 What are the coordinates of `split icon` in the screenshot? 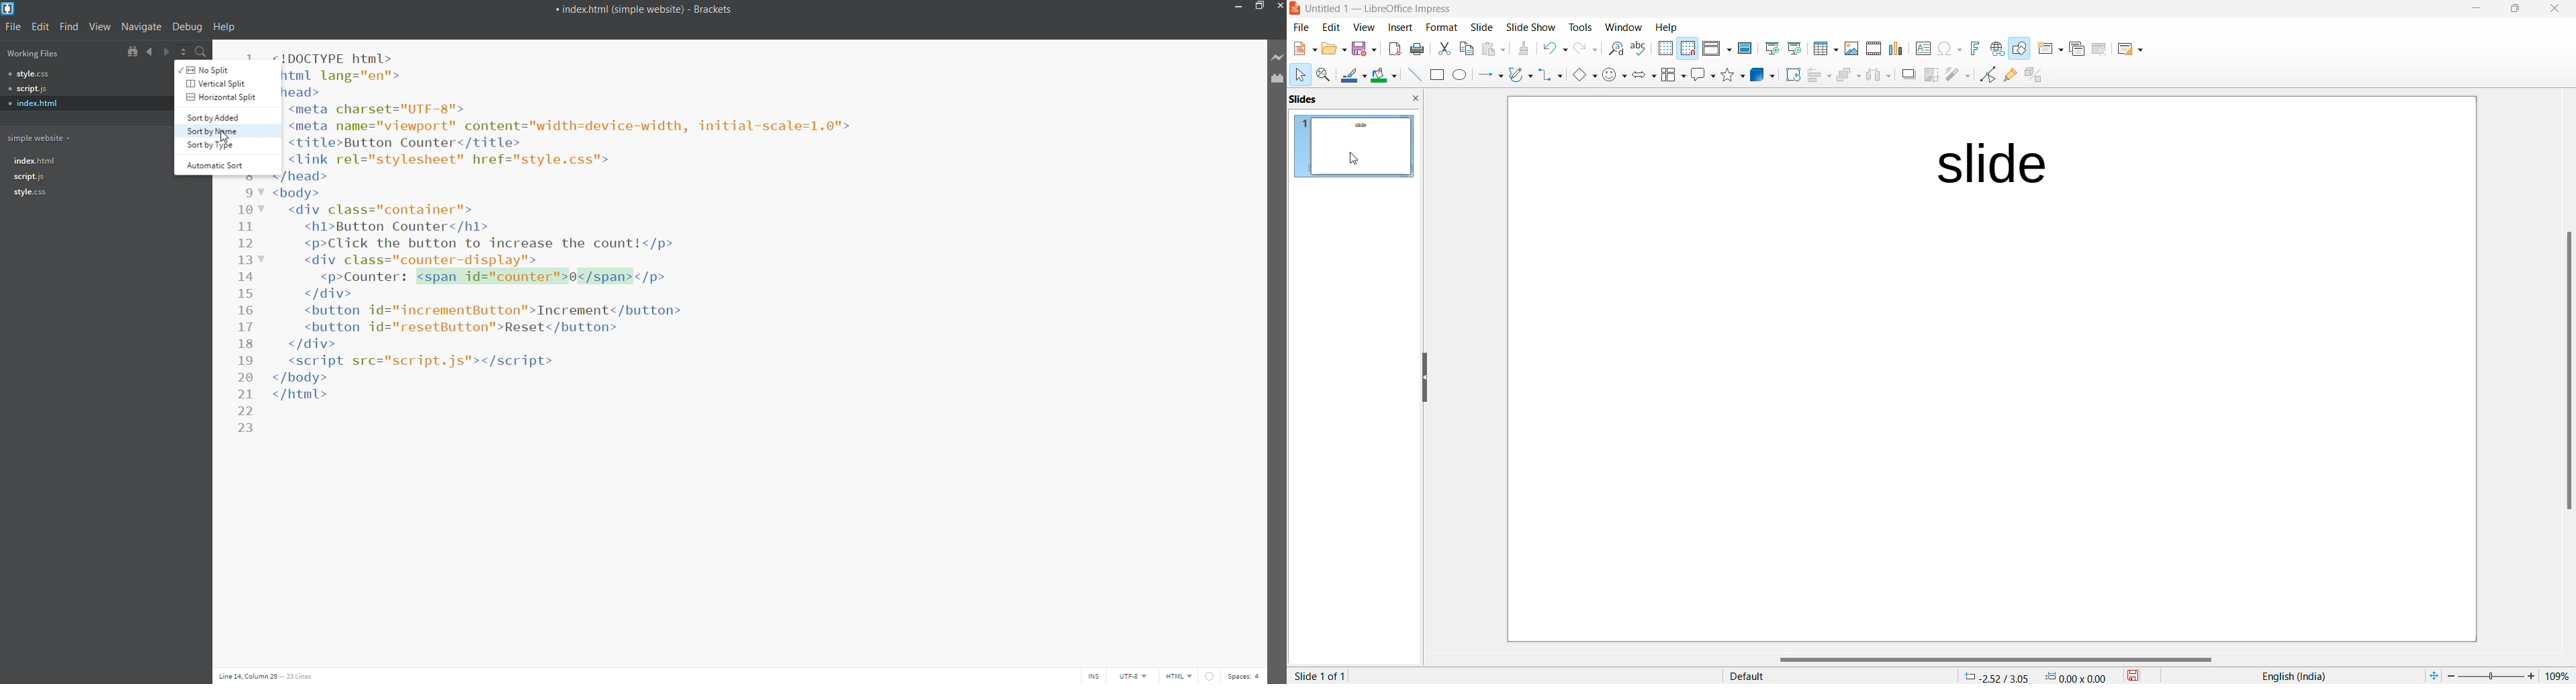 It's located at (182, 51).